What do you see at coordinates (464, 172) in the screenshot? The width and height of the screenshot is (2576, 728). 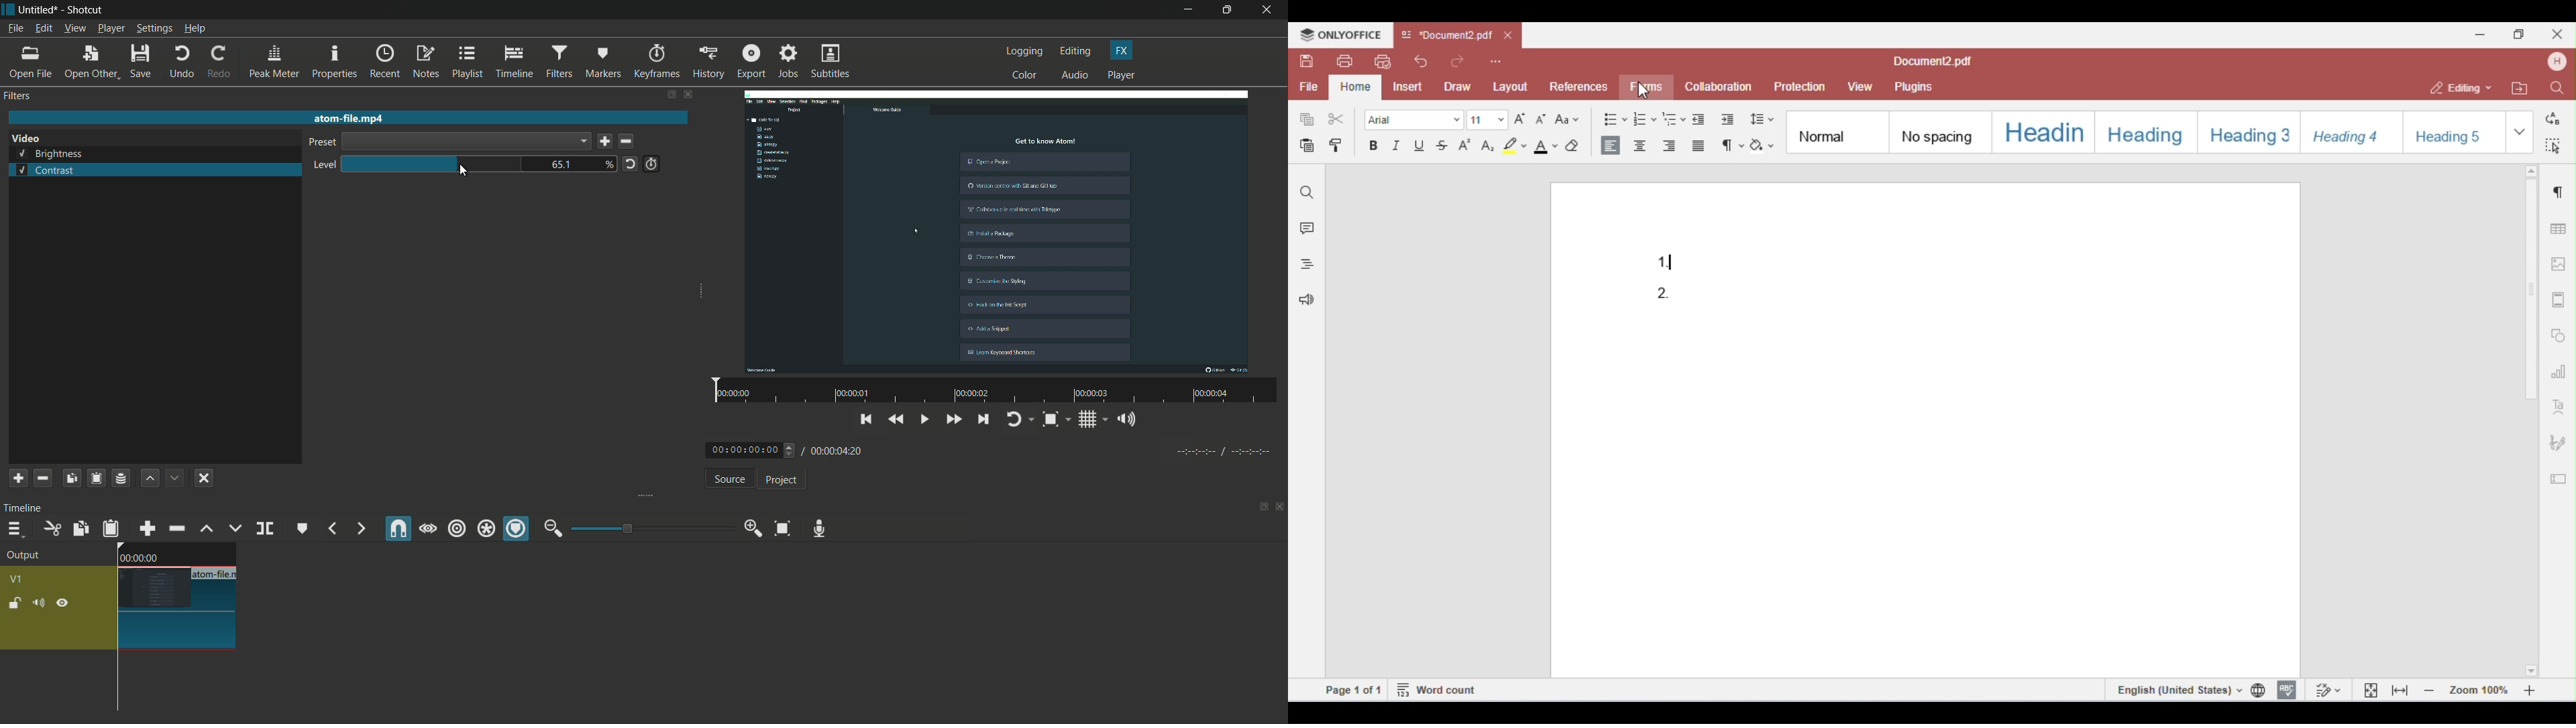 I see `cursor` at bounding box center [464, 172].